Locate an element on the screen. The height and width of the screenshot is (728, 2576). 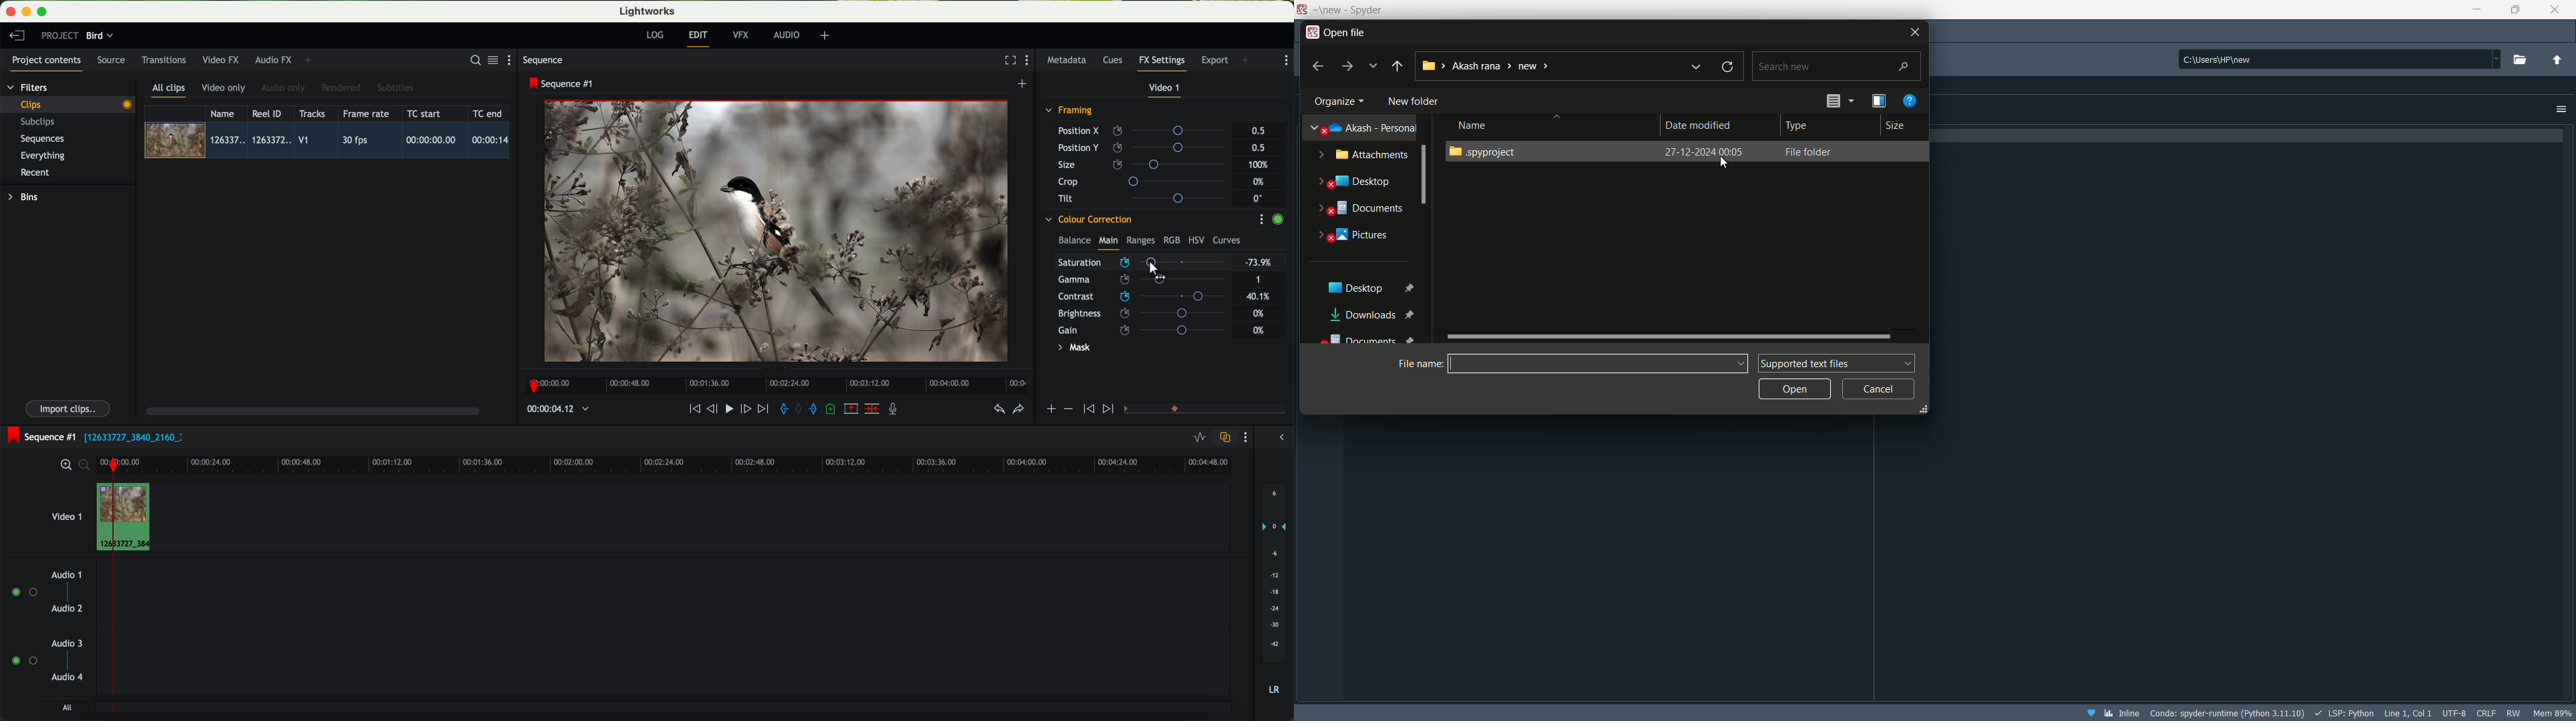
name bar is located at coordinates (1598, 362).